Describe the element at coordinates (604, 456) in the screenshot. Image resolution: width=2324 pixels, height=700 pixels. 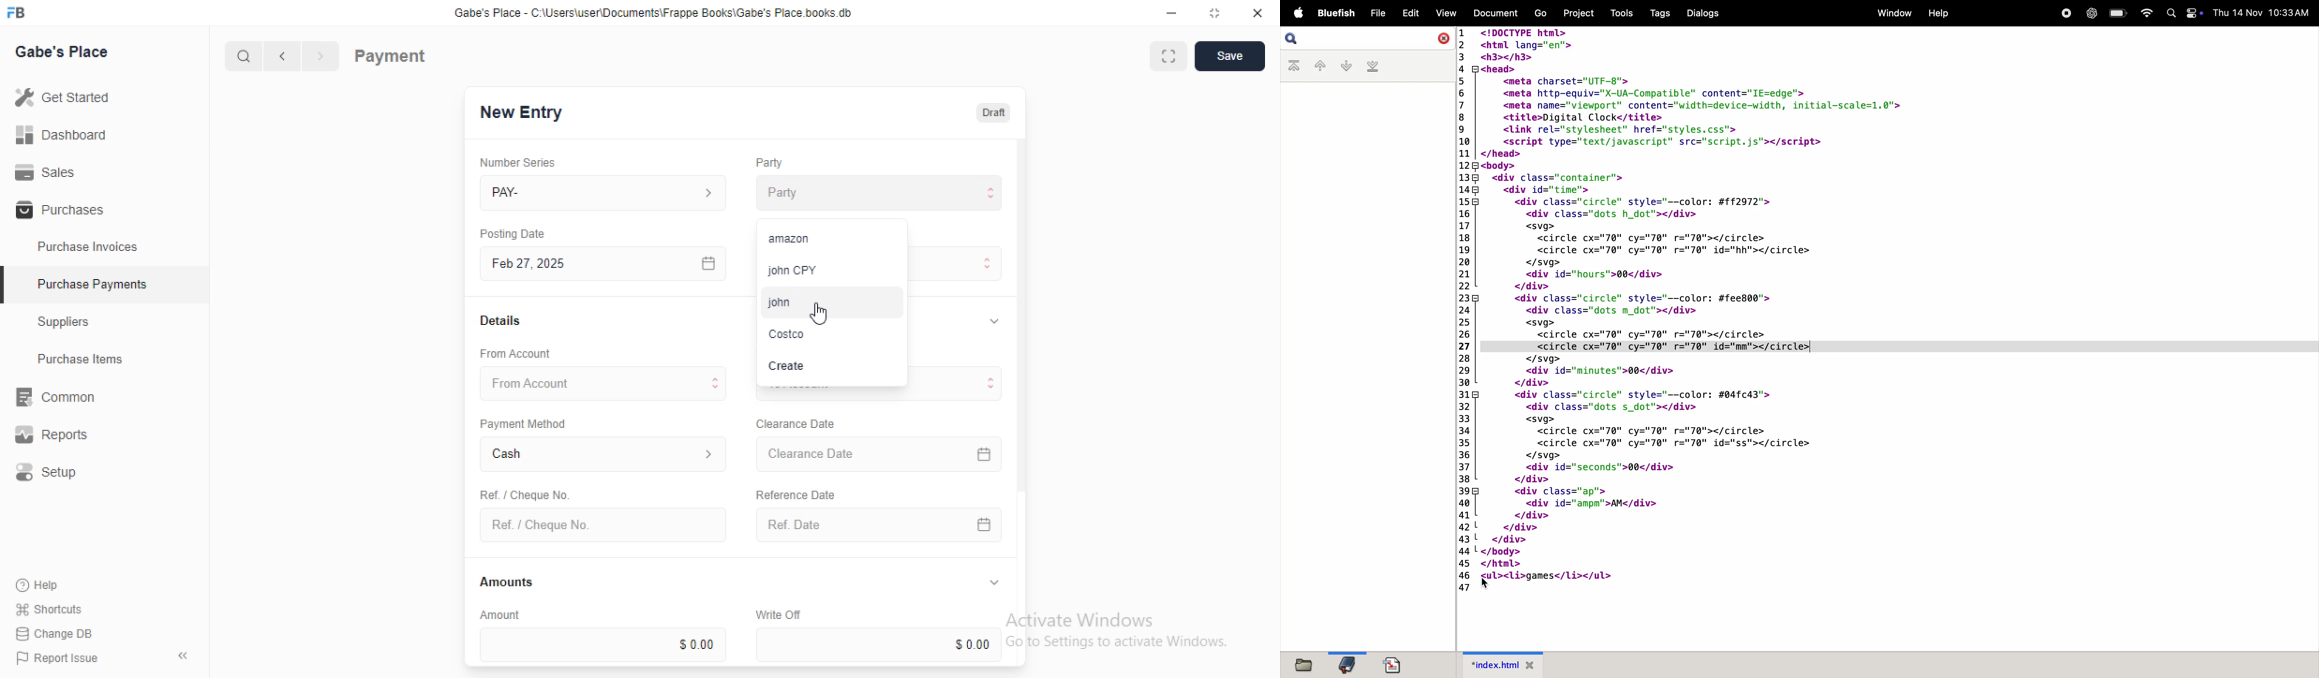
I see `Cash` at that location.